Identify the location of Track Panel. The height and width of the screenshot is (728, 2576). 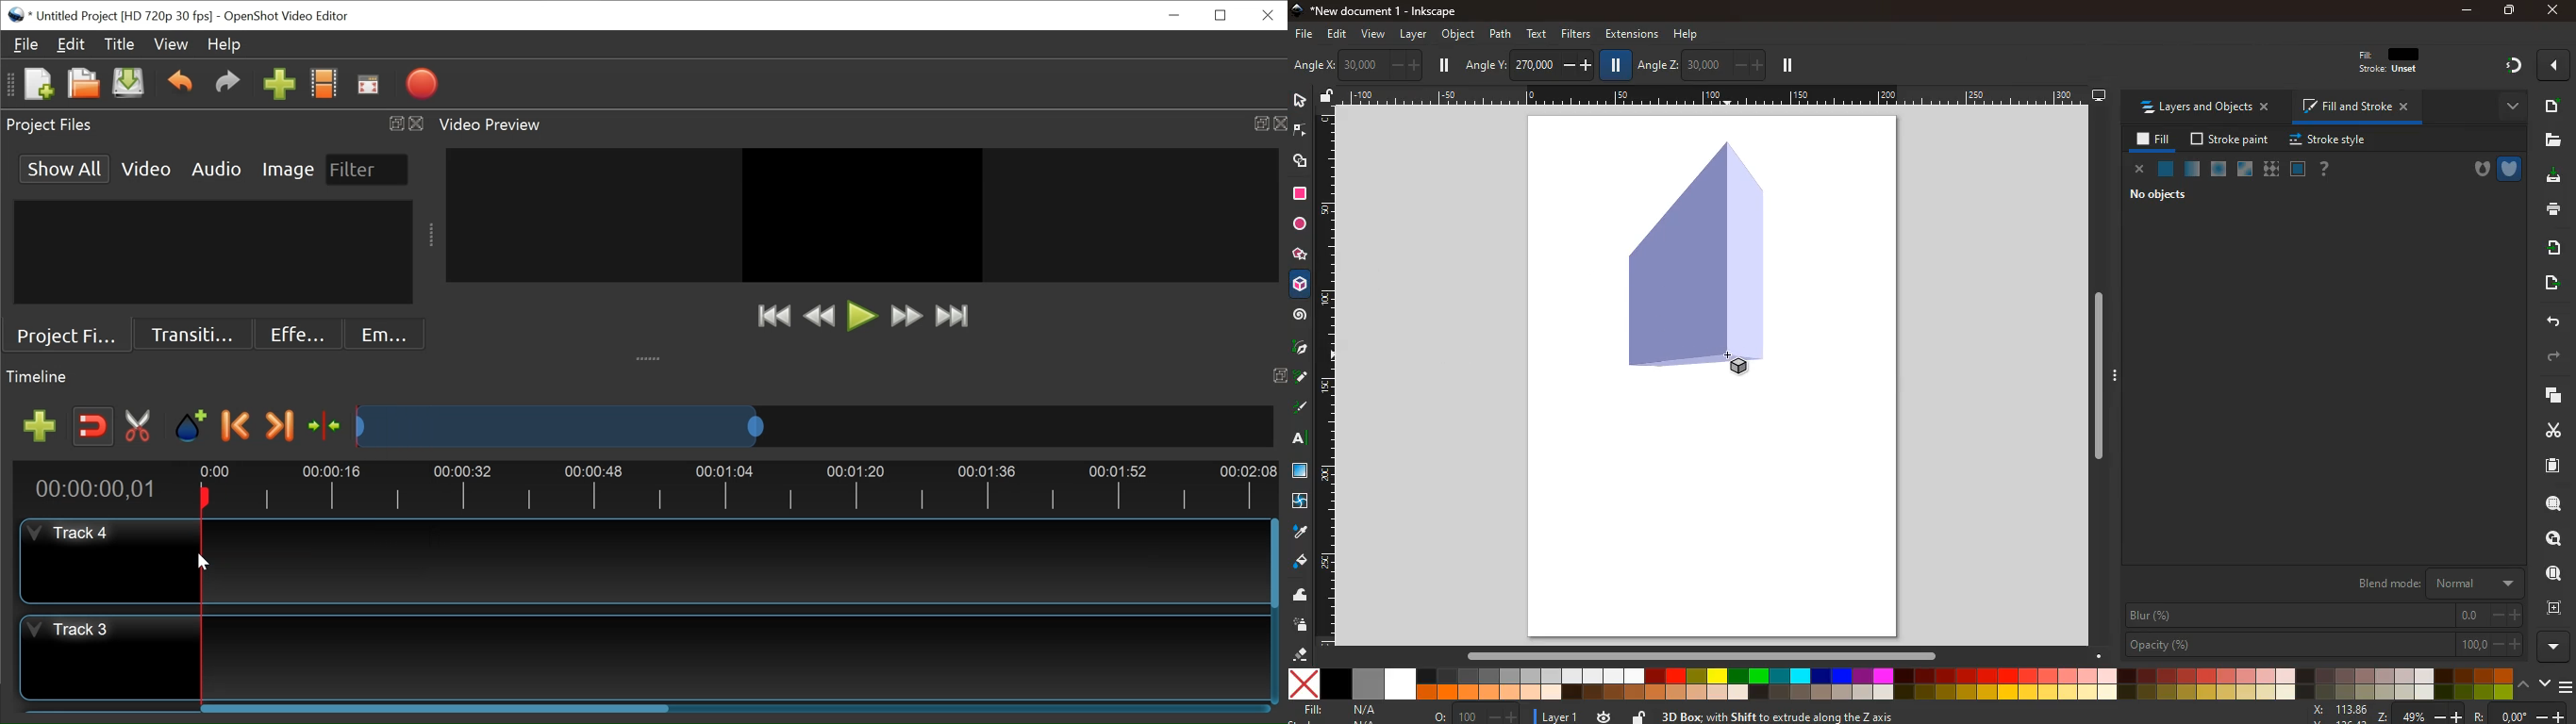
(734, 657).